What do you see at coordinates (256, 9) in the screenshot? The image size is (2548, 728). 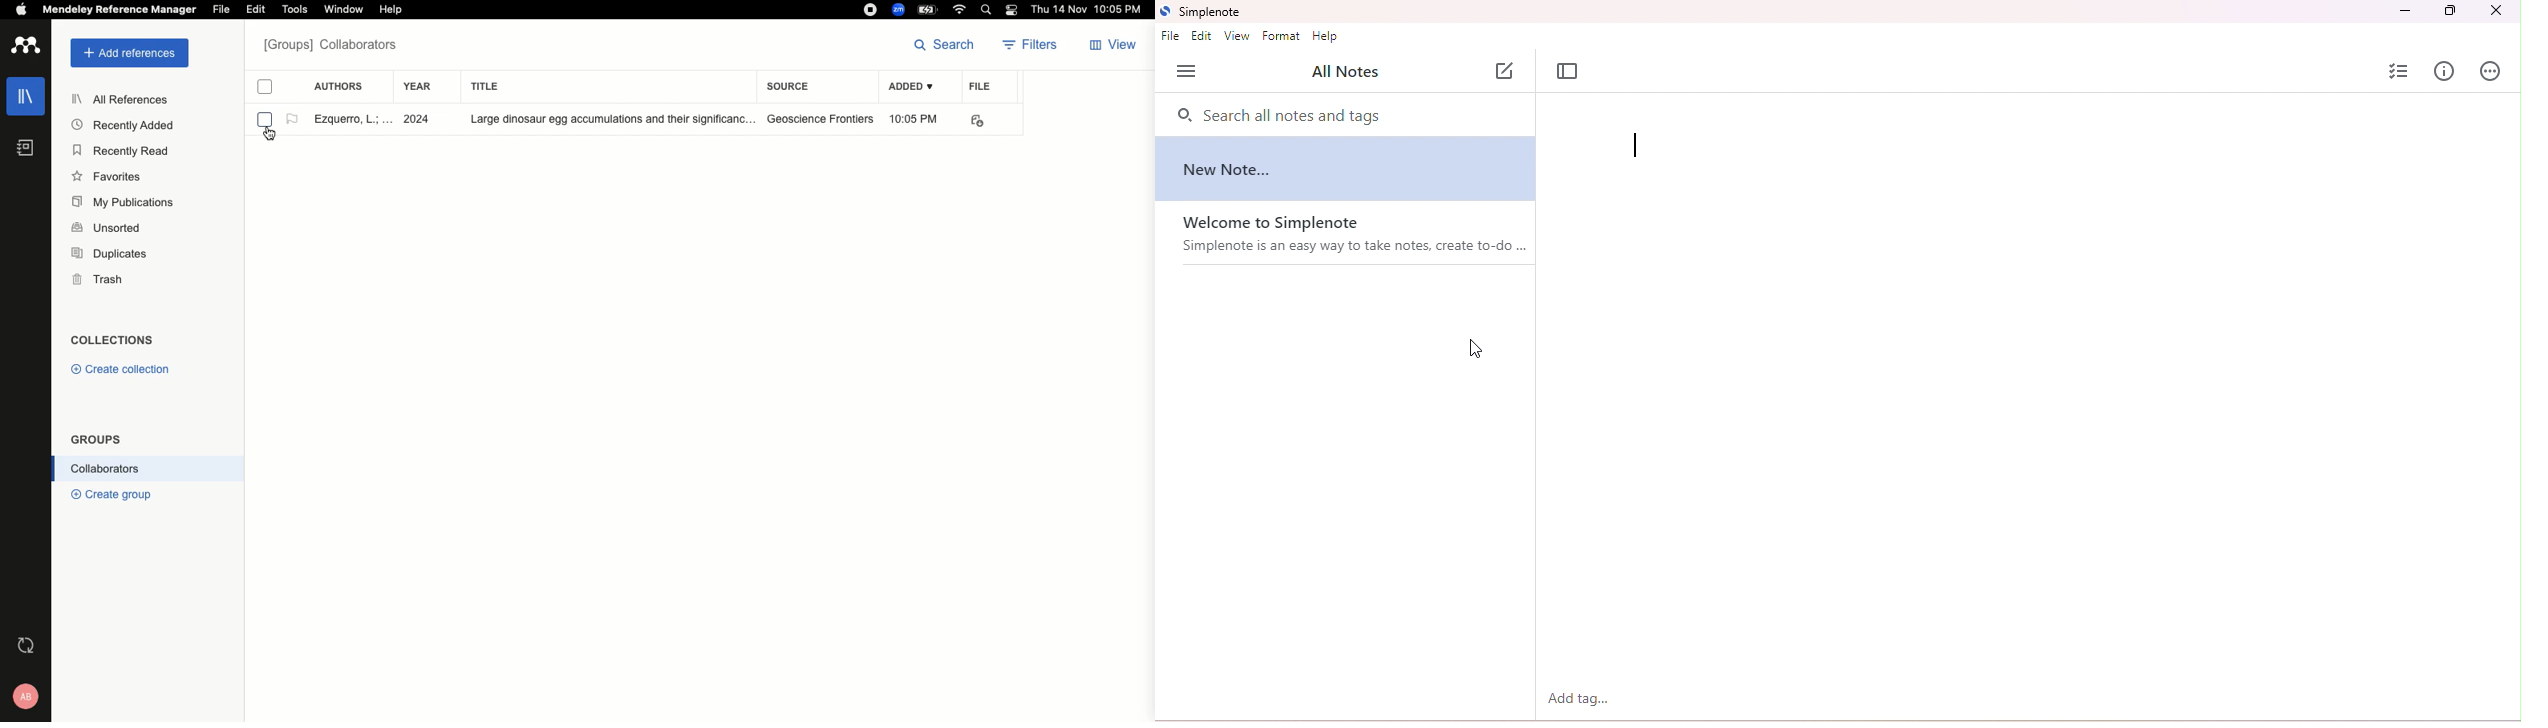 I see `Edit` at bounding box center [256, 9].